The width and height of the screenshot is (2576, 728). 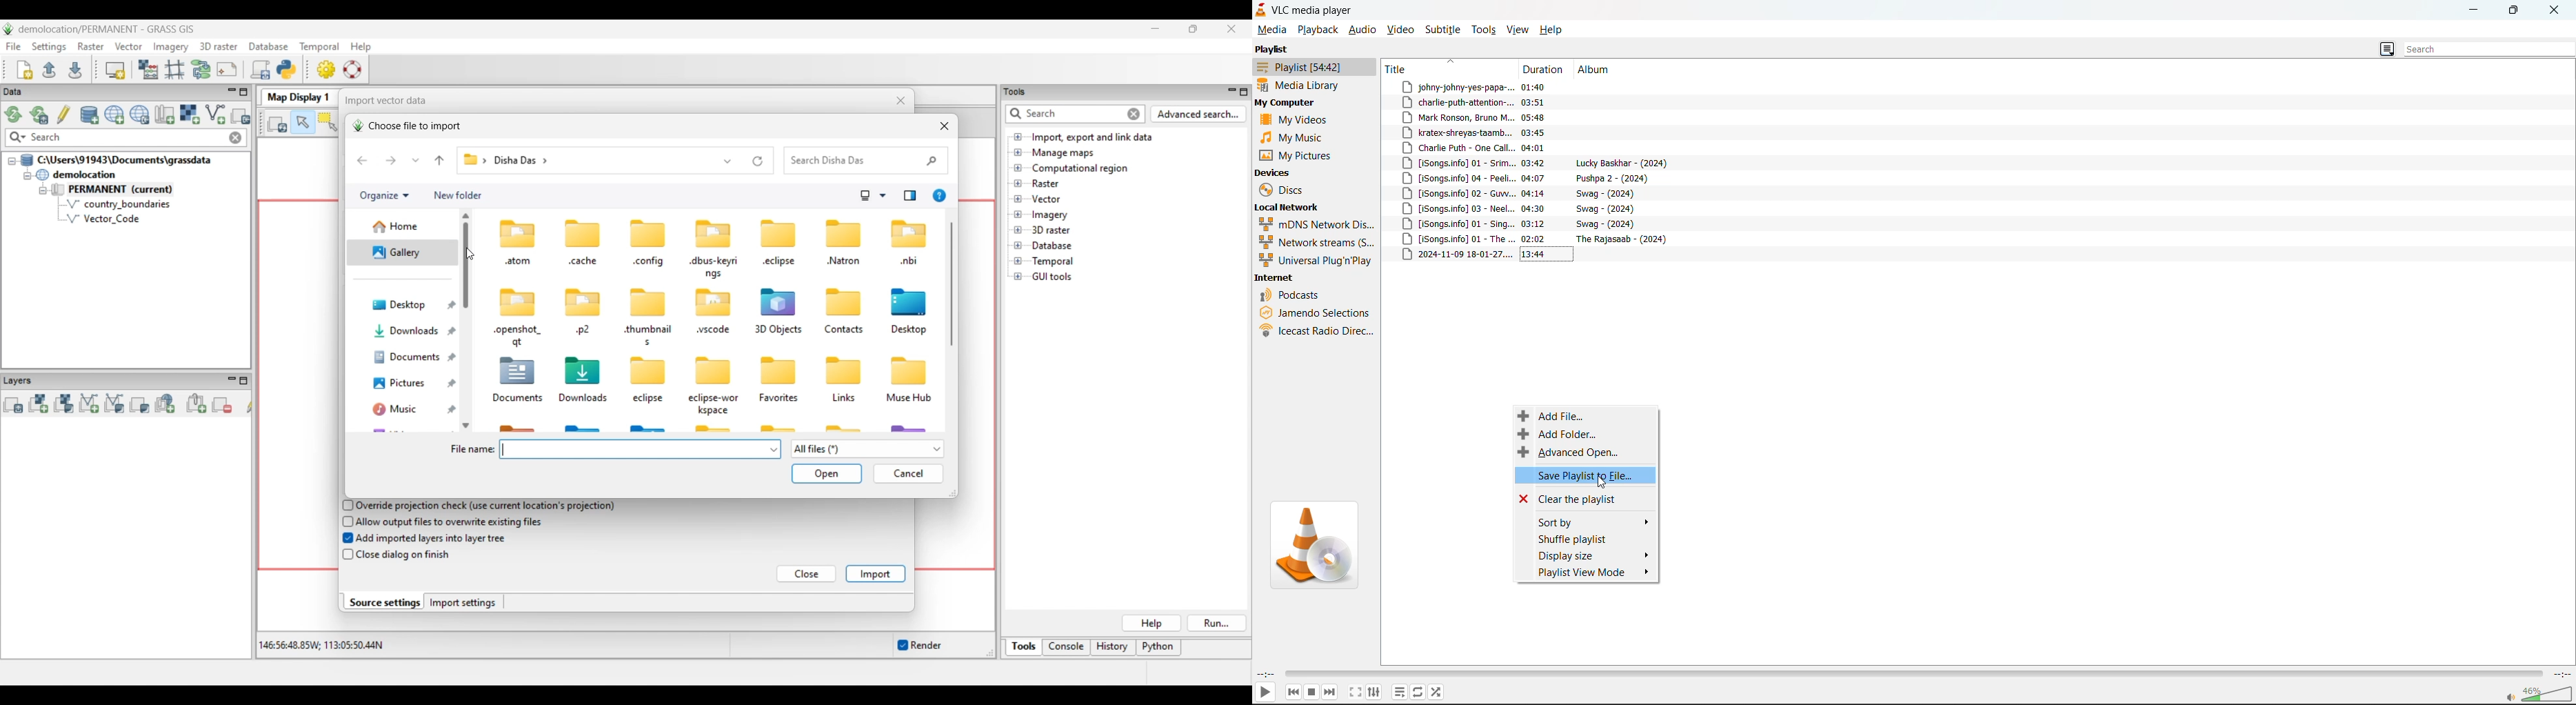 What do you see at coordinates (1520, 193) in the screenshot?
I see `track 8 title, duration and album details` at bounding box center [1520, 193].